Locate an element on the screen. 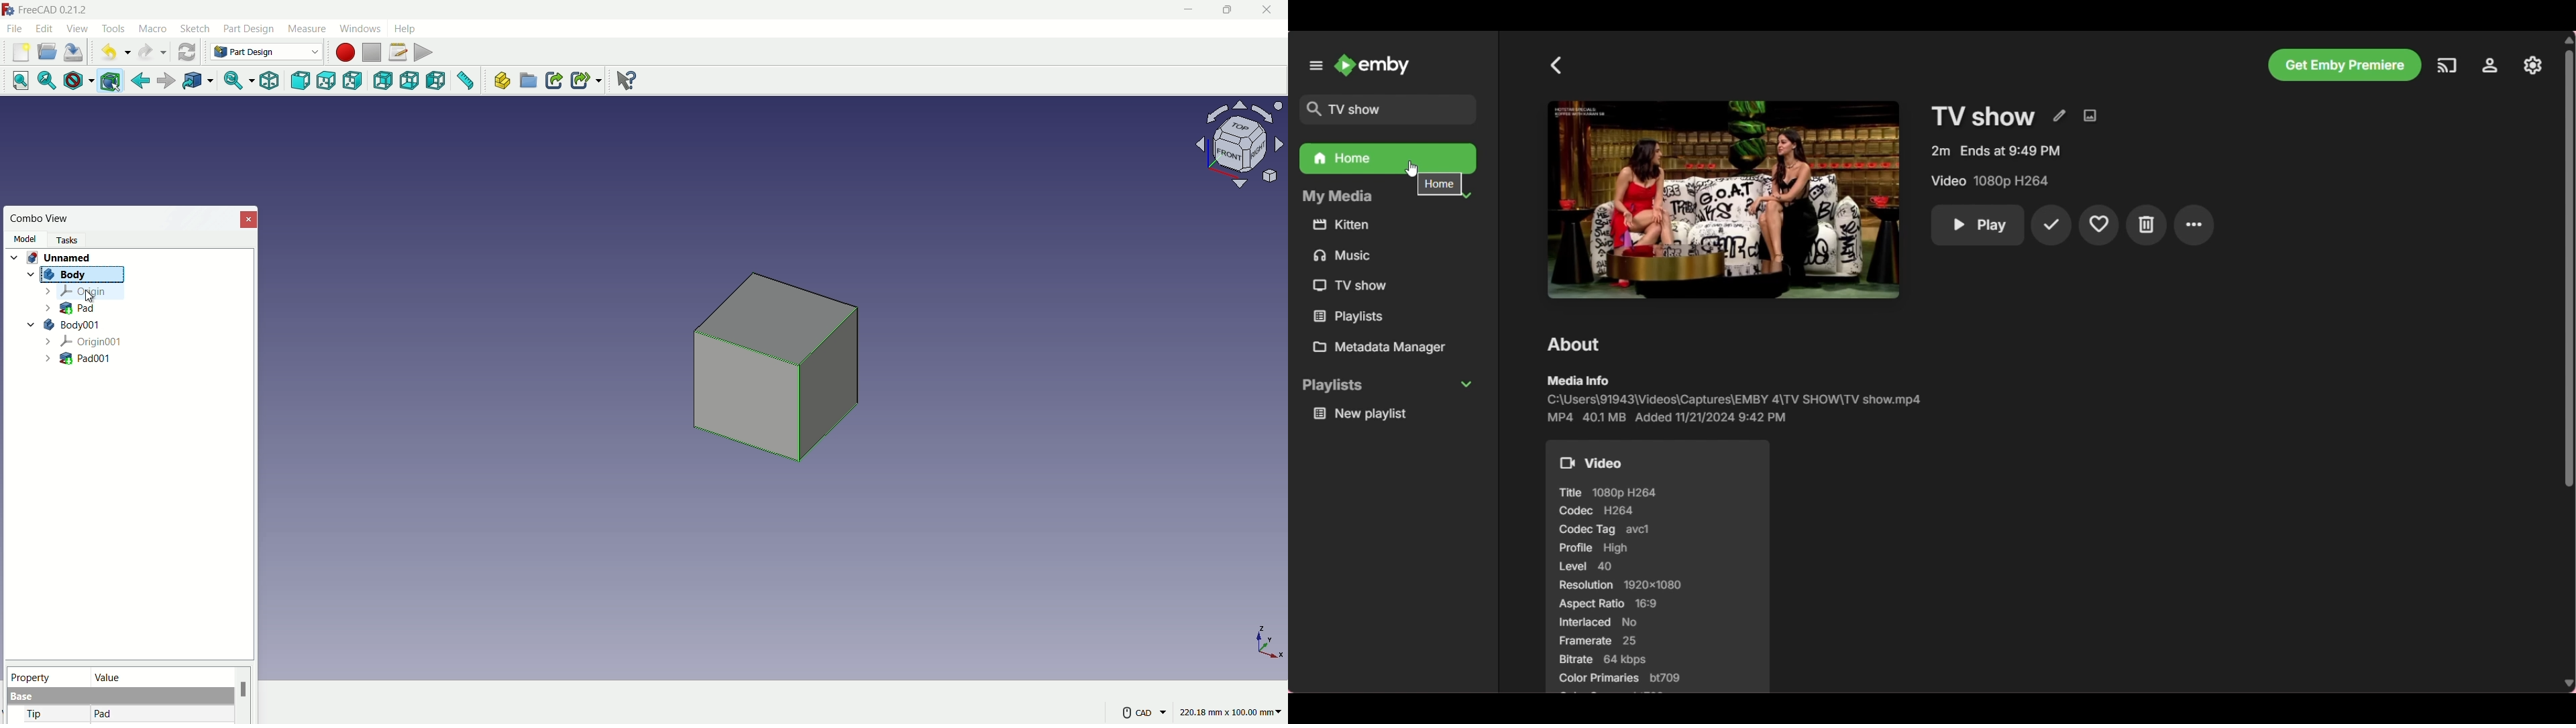 The width and height of the screenshot is (2576, 728). C:\Users\91943\Videos\Captures\EMBY 4\TV SHOW\TV show.mp4 is located at coordinates (1737, 399).